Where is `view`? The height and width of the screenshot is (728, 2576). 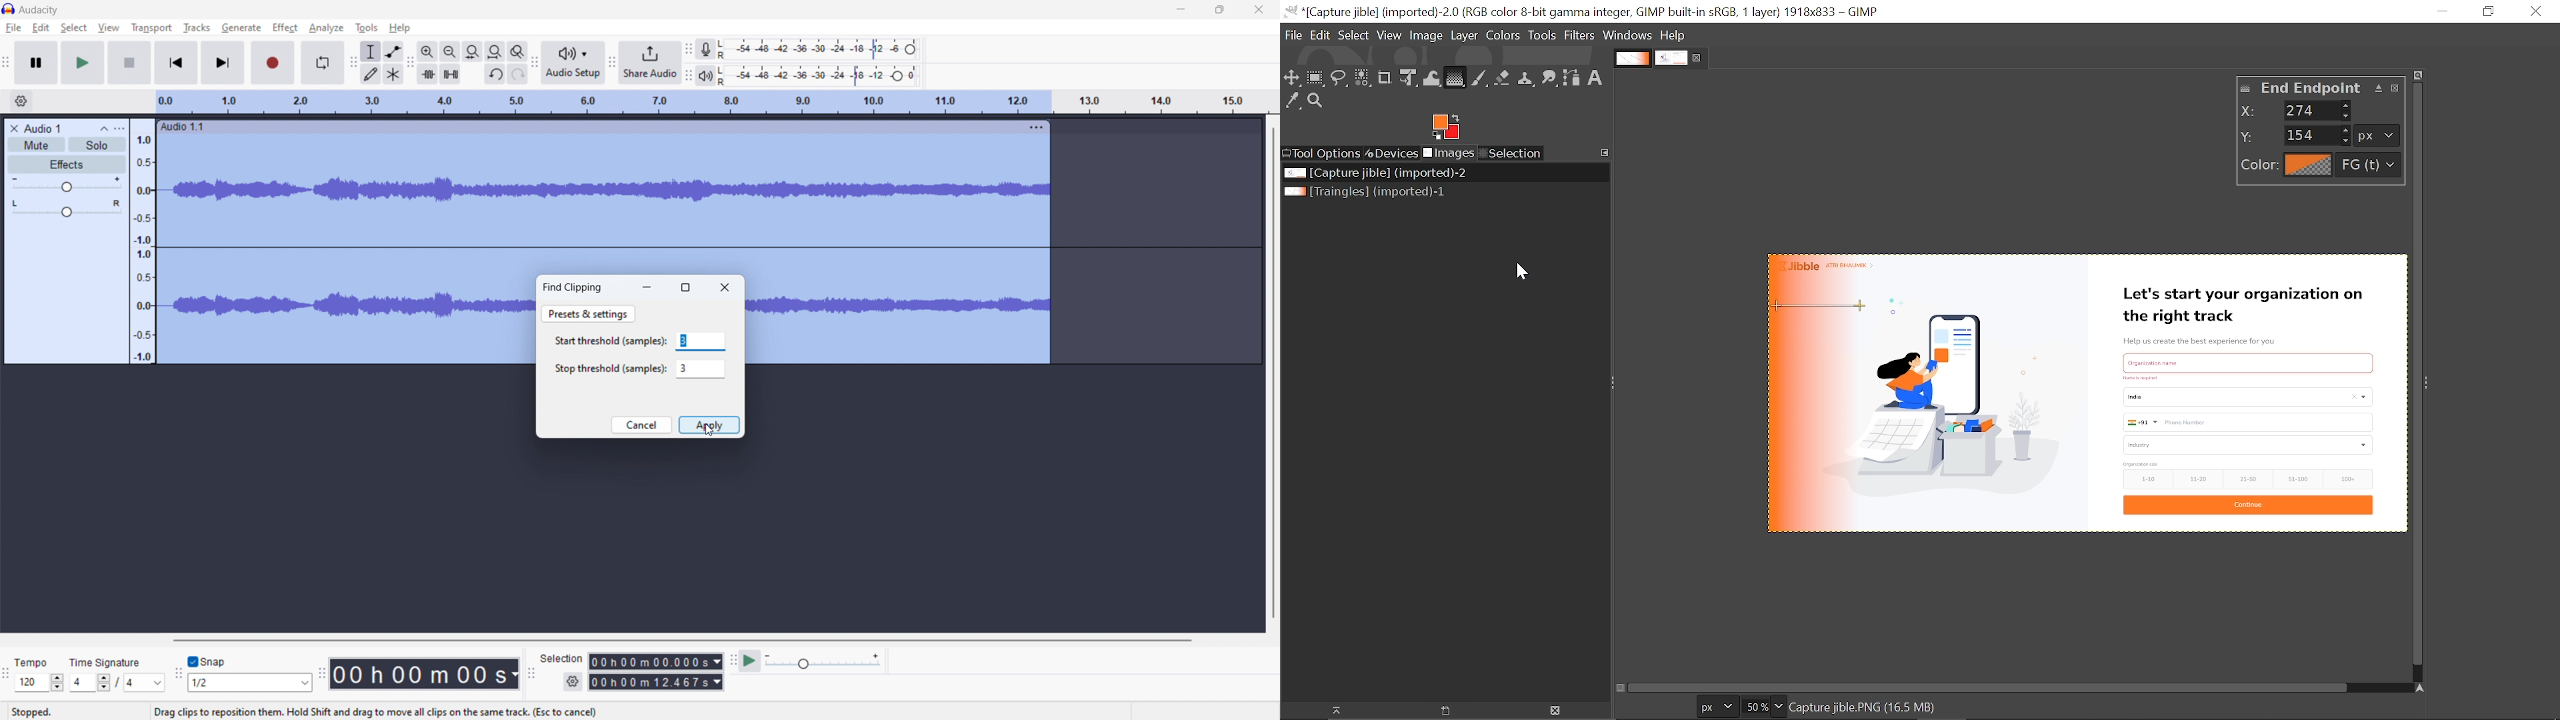
view is located at coordinates (109, 28).